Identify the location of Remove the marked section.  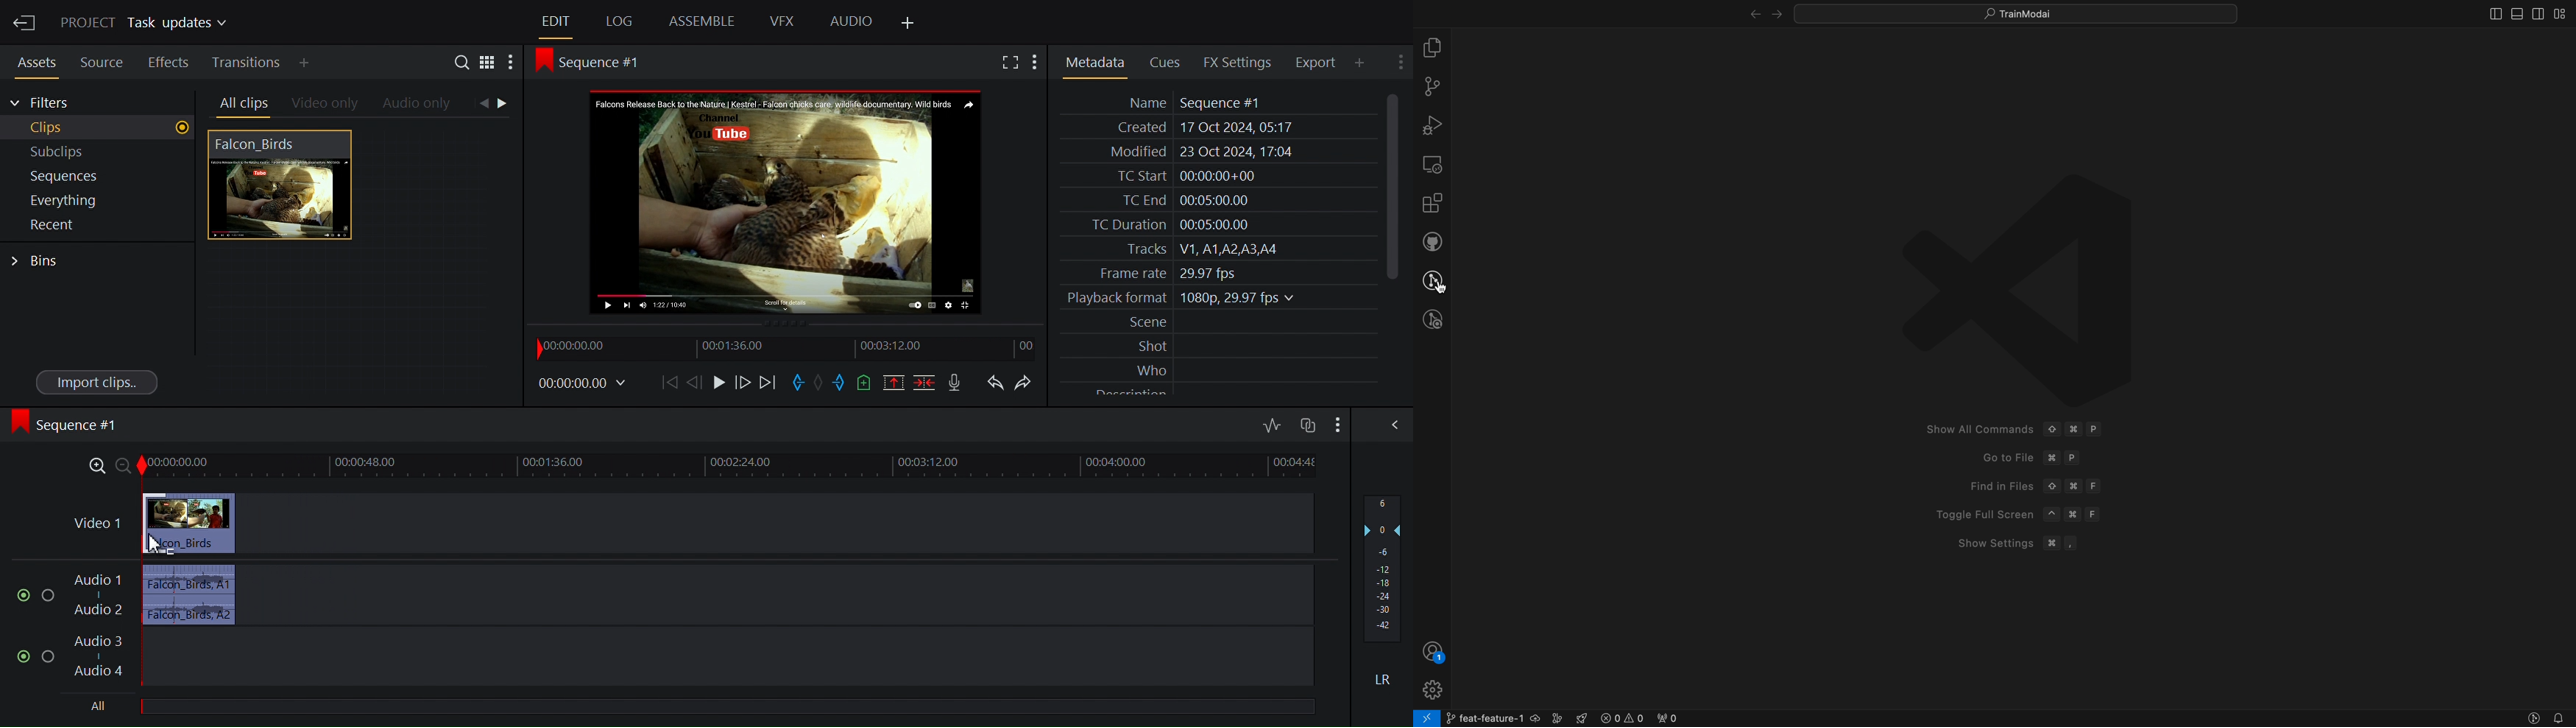
(894, 383).